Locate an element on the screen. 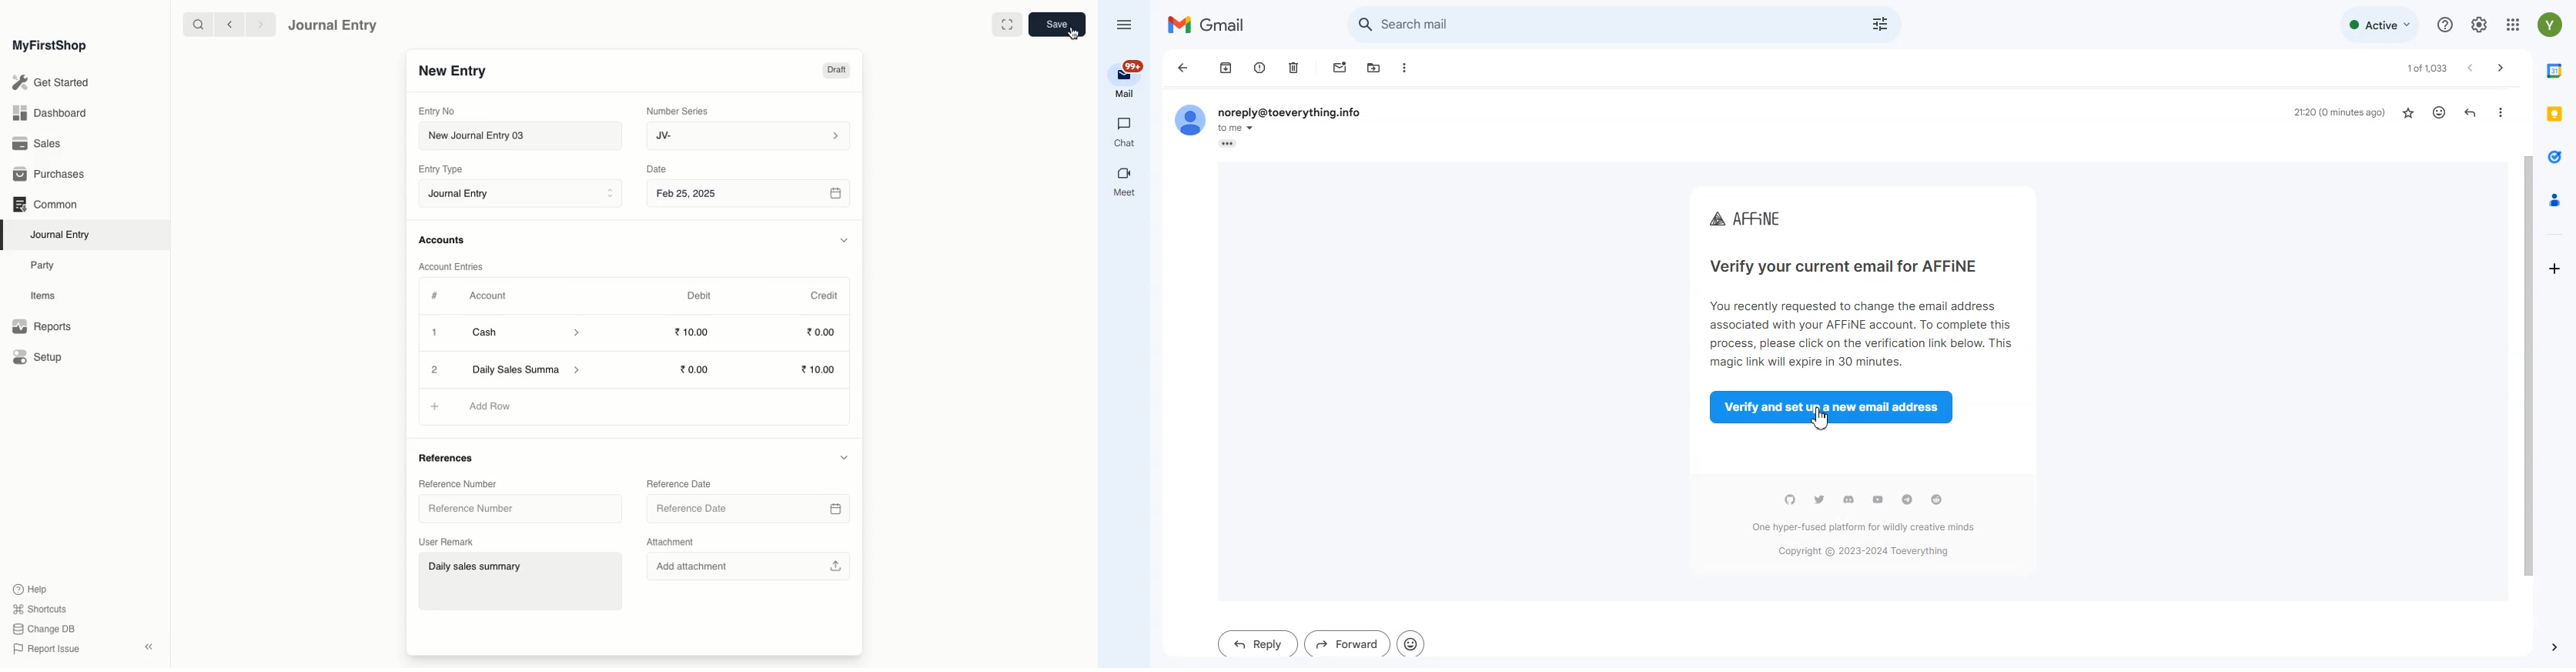 The image size is (2576, 672). Collapse is located at coordinates (149, 647).